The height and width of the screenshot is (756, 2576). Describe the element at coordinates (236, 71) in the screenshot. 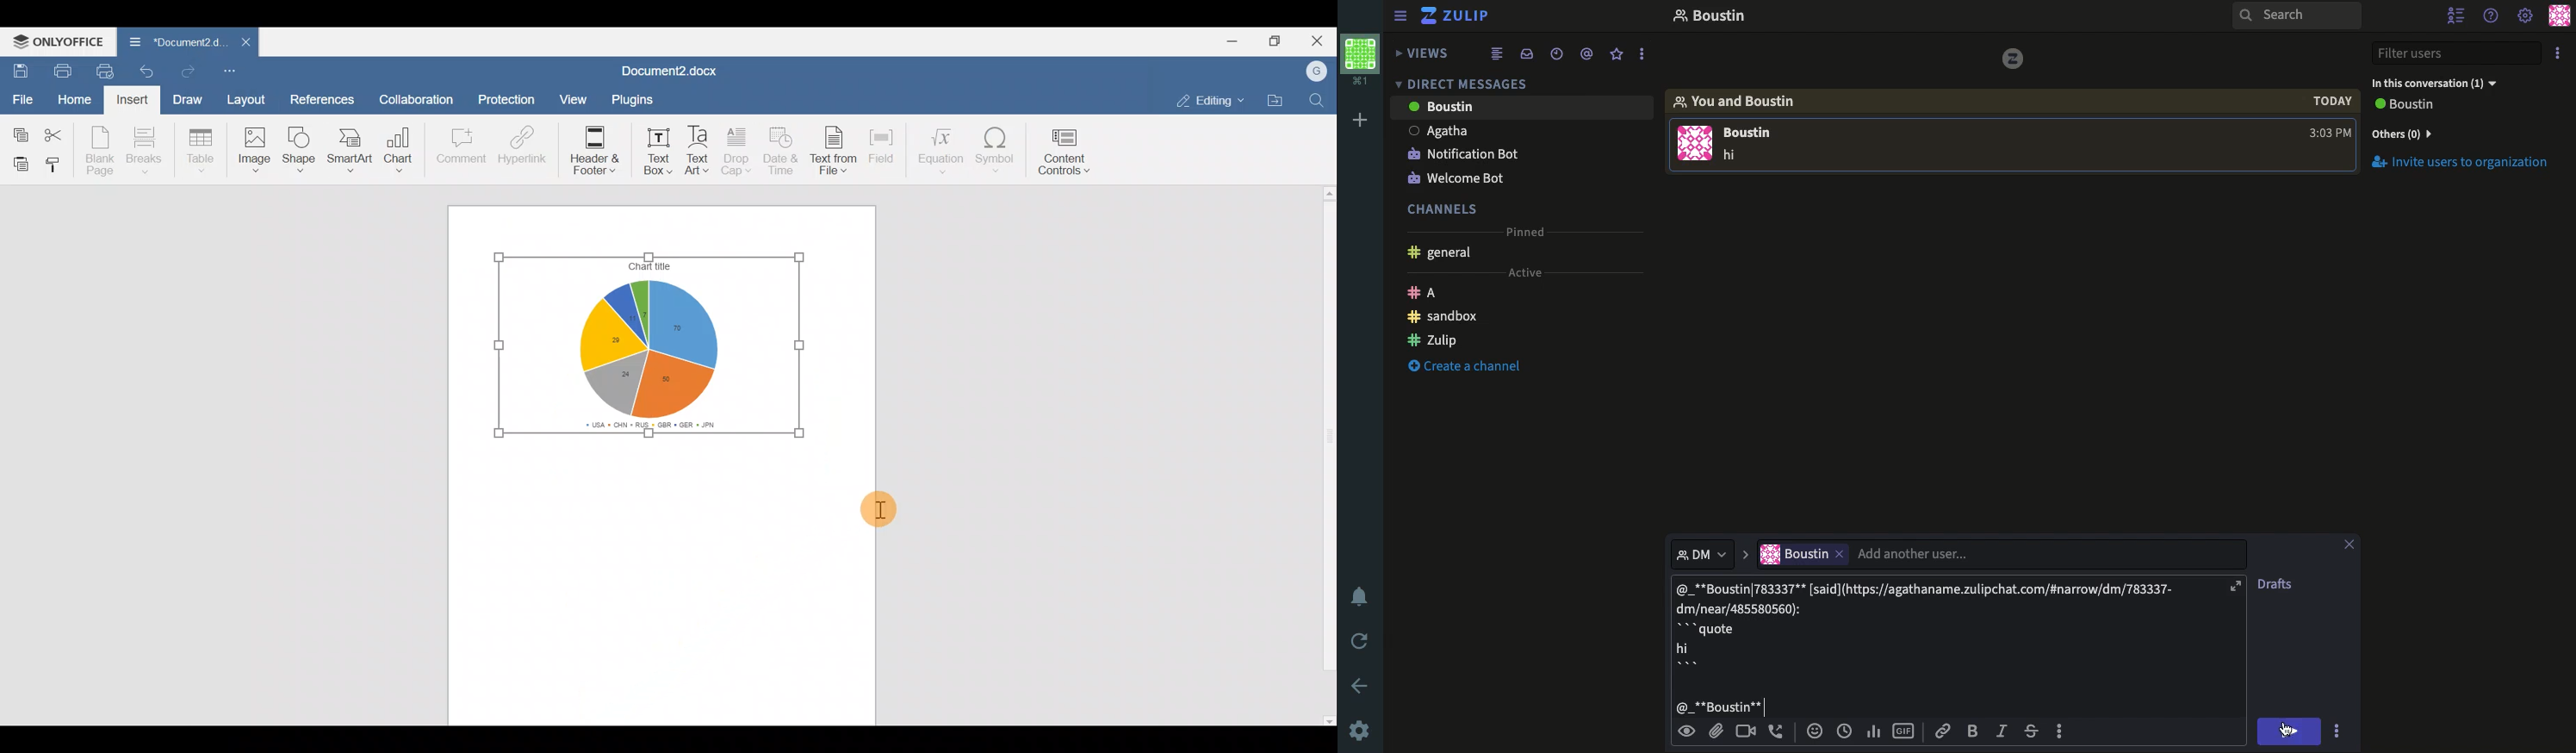

I see `Customize quick access toolbar` at that location.